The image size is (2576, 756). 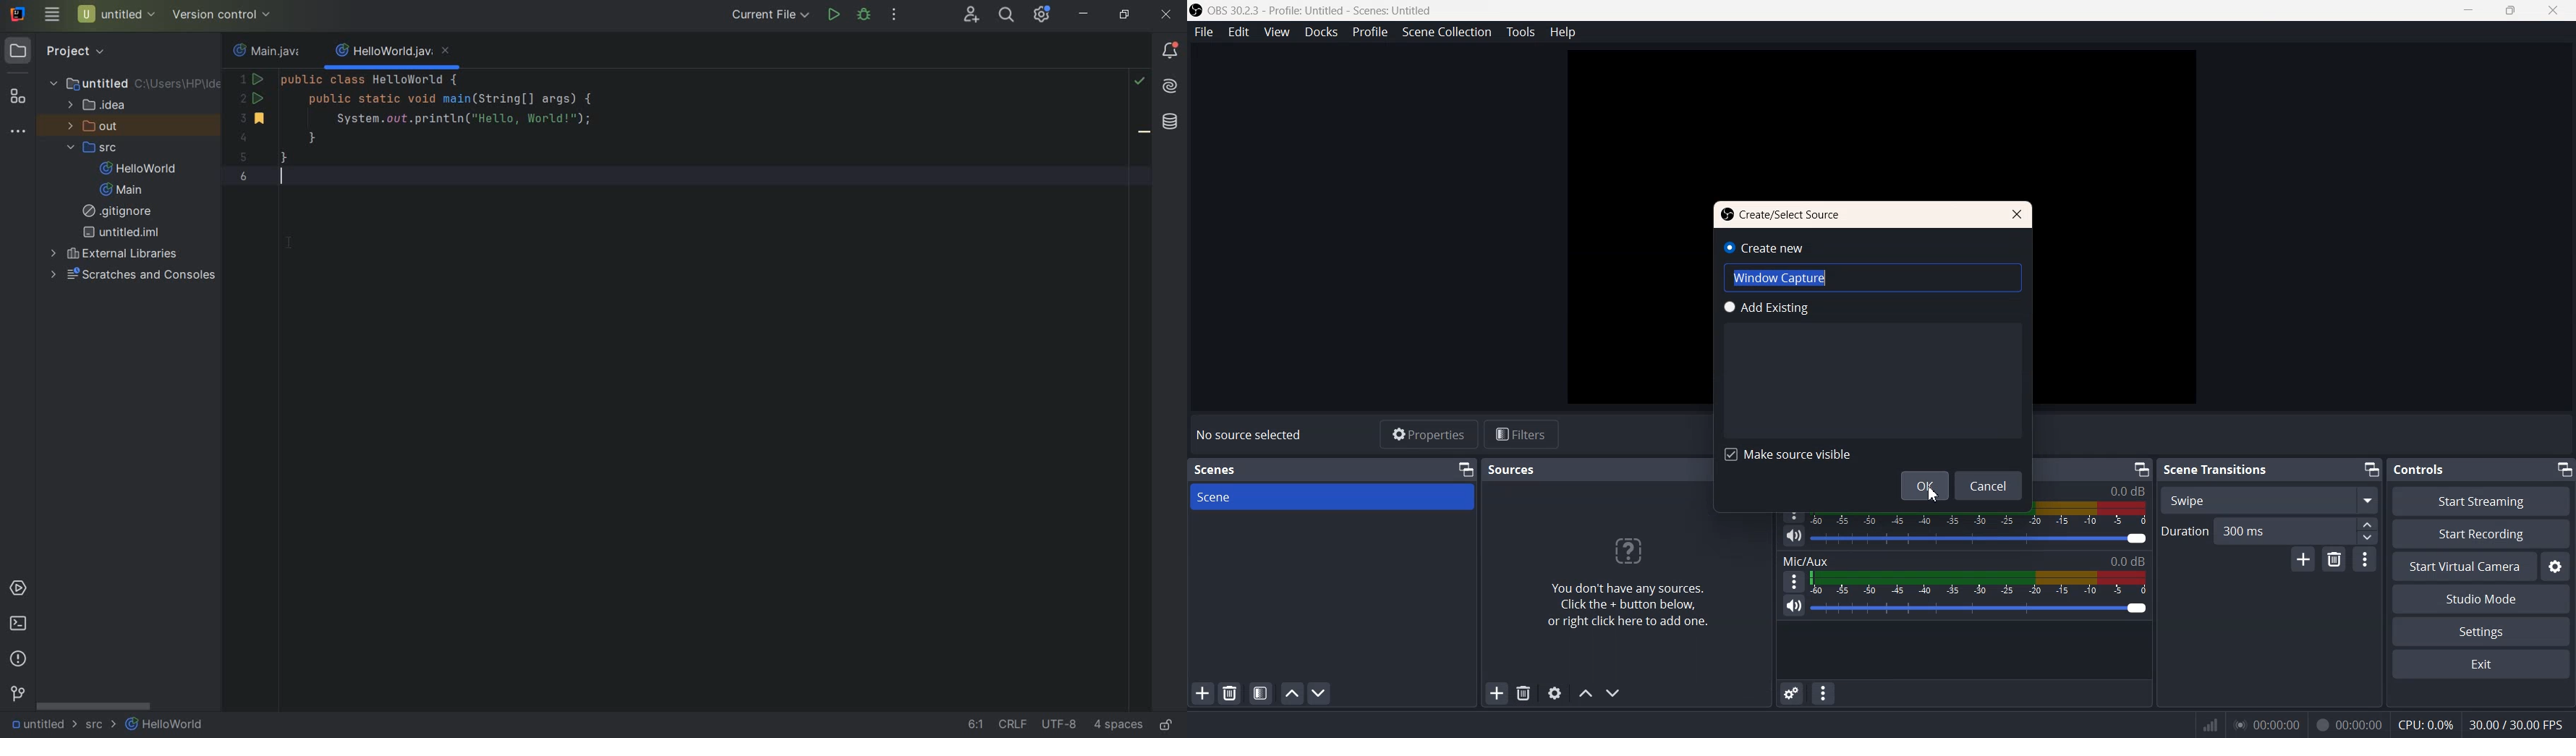 I want to click on Filters, so click(x=1522, y=433).